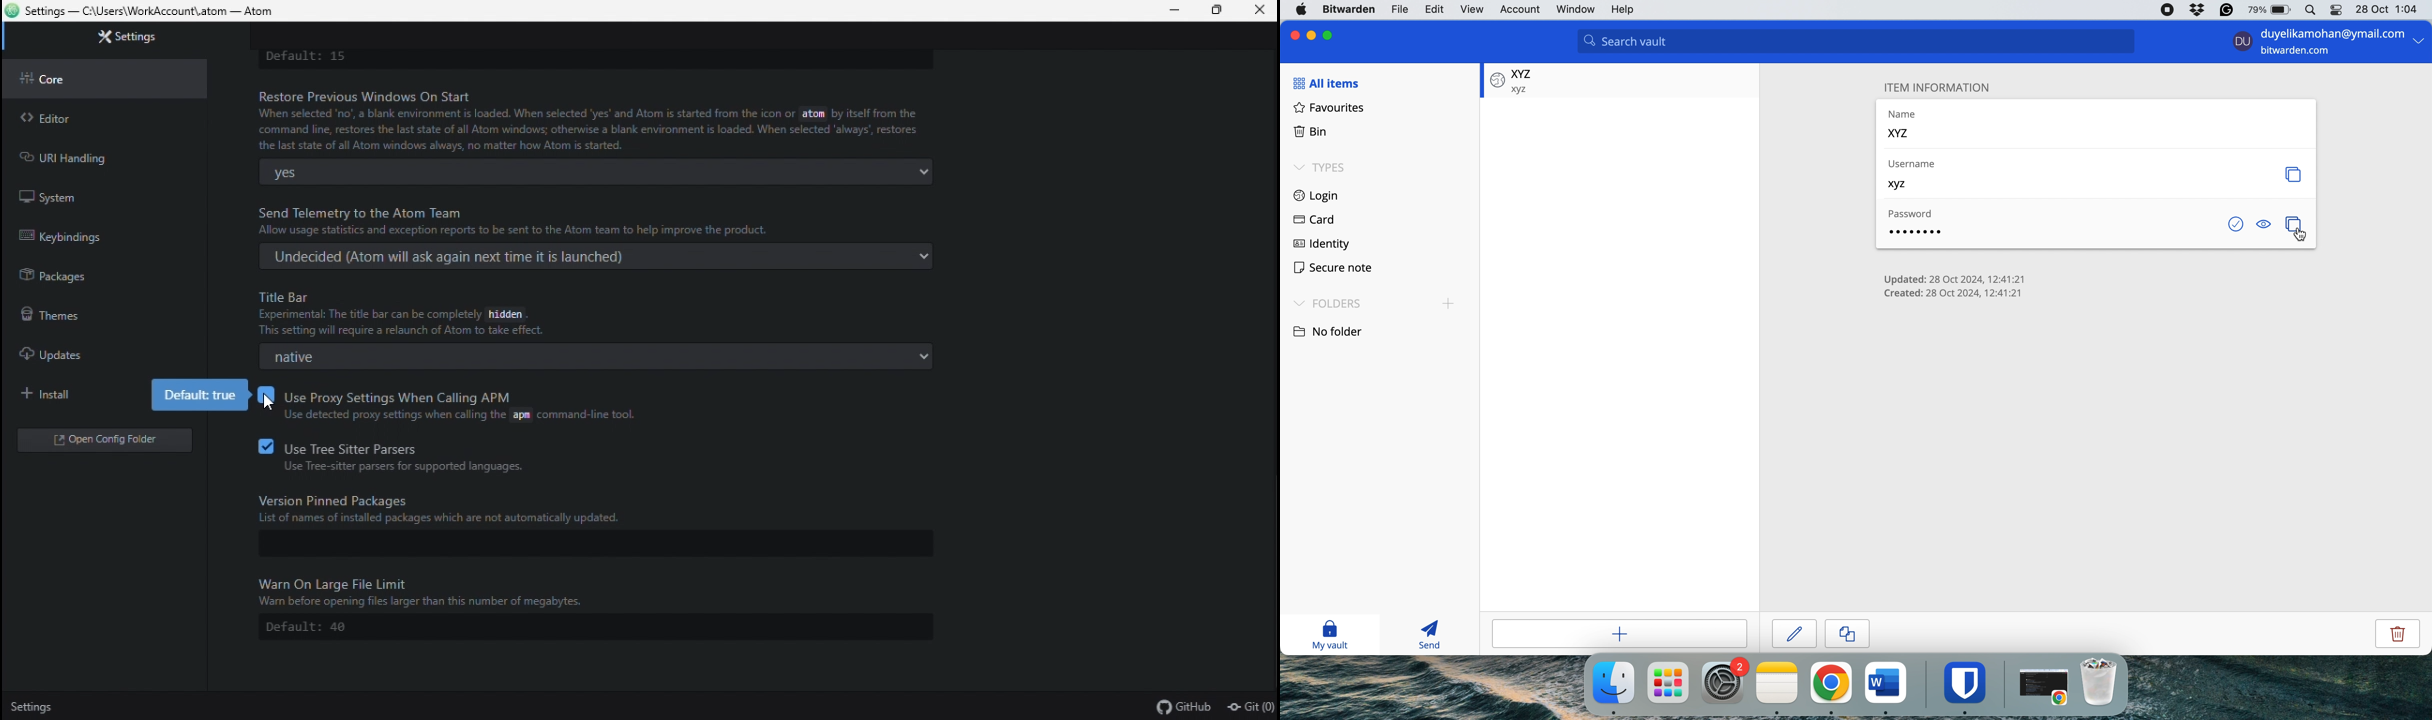  Describe the element at coordinates (1628, 634) in the screenshot. I see `add item` at that location.